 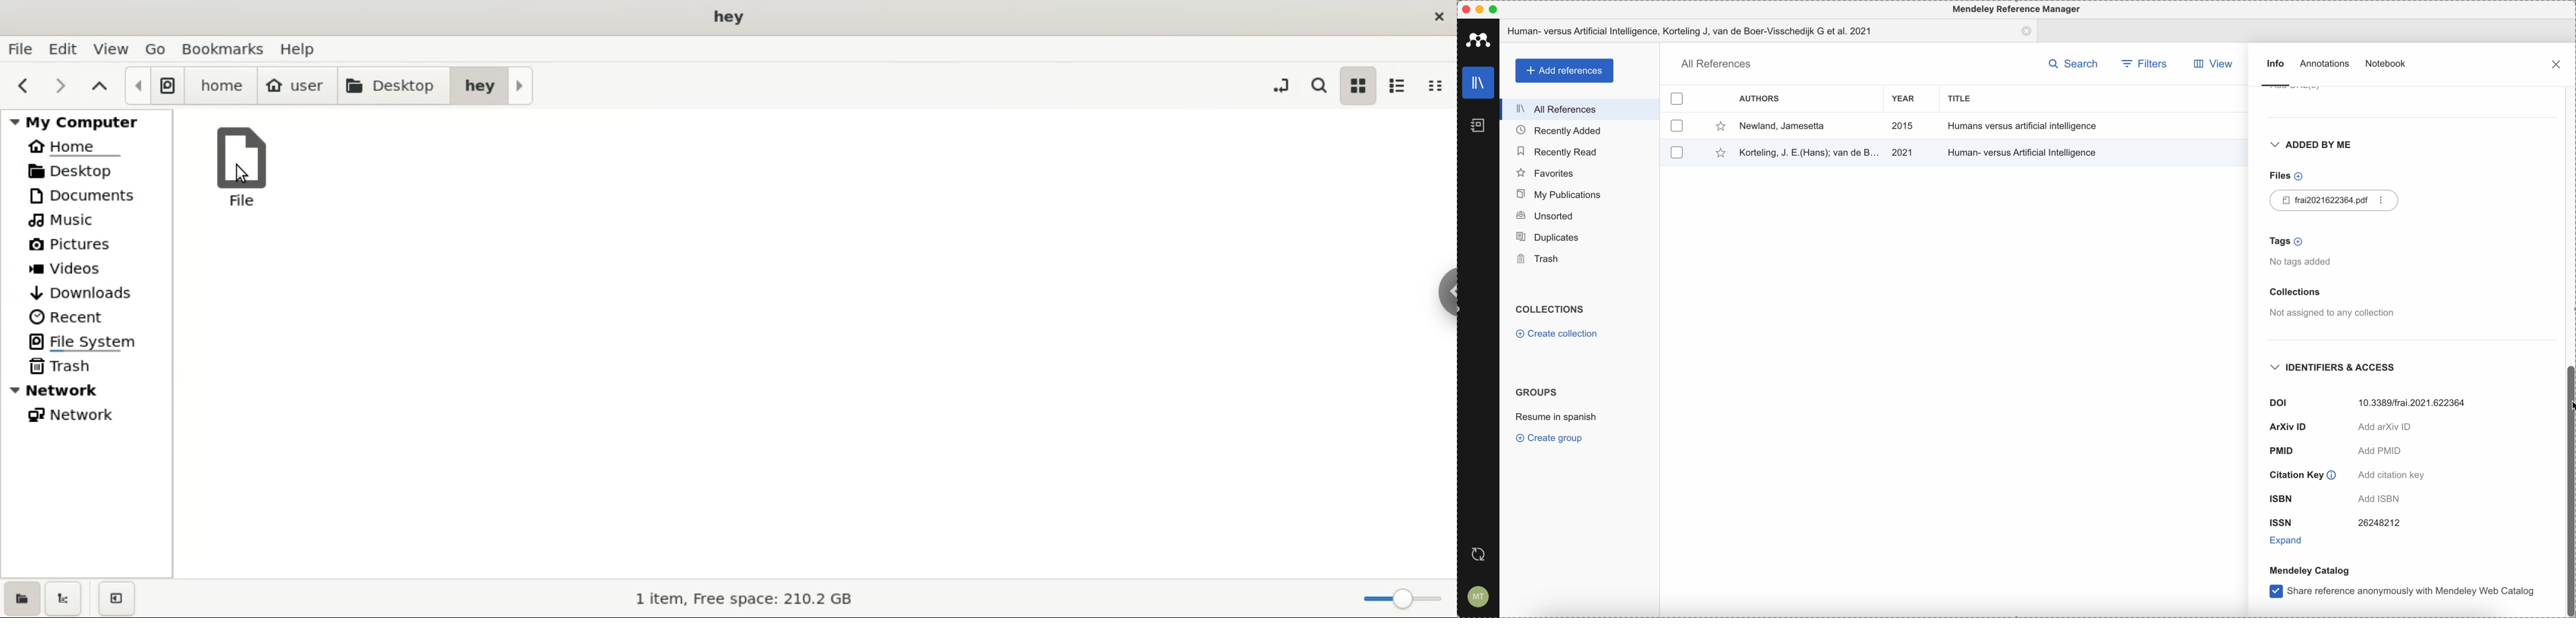 What do you see at coordinates (1443, 295) in the screenshot?
I see `hidebar` at bounding box center [1443, 295].